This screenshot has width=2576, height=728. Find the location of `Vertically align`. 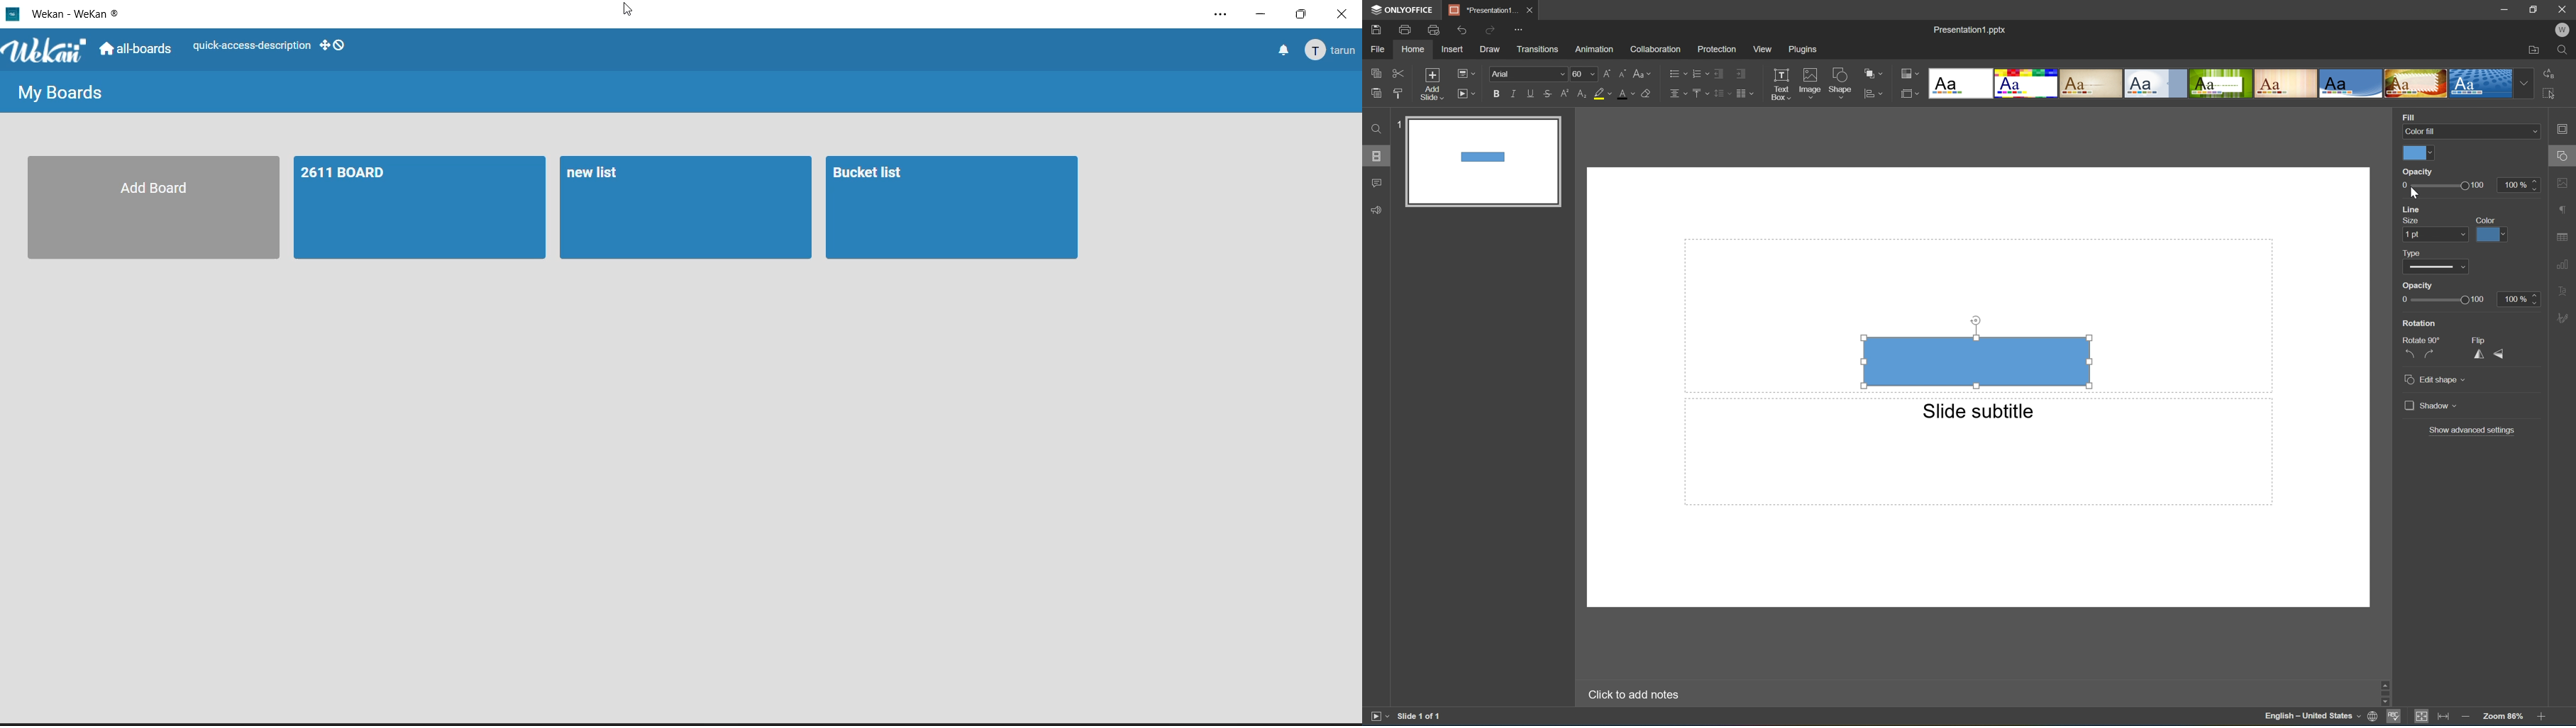

Vertically align is located at coordinates (1699, 92).